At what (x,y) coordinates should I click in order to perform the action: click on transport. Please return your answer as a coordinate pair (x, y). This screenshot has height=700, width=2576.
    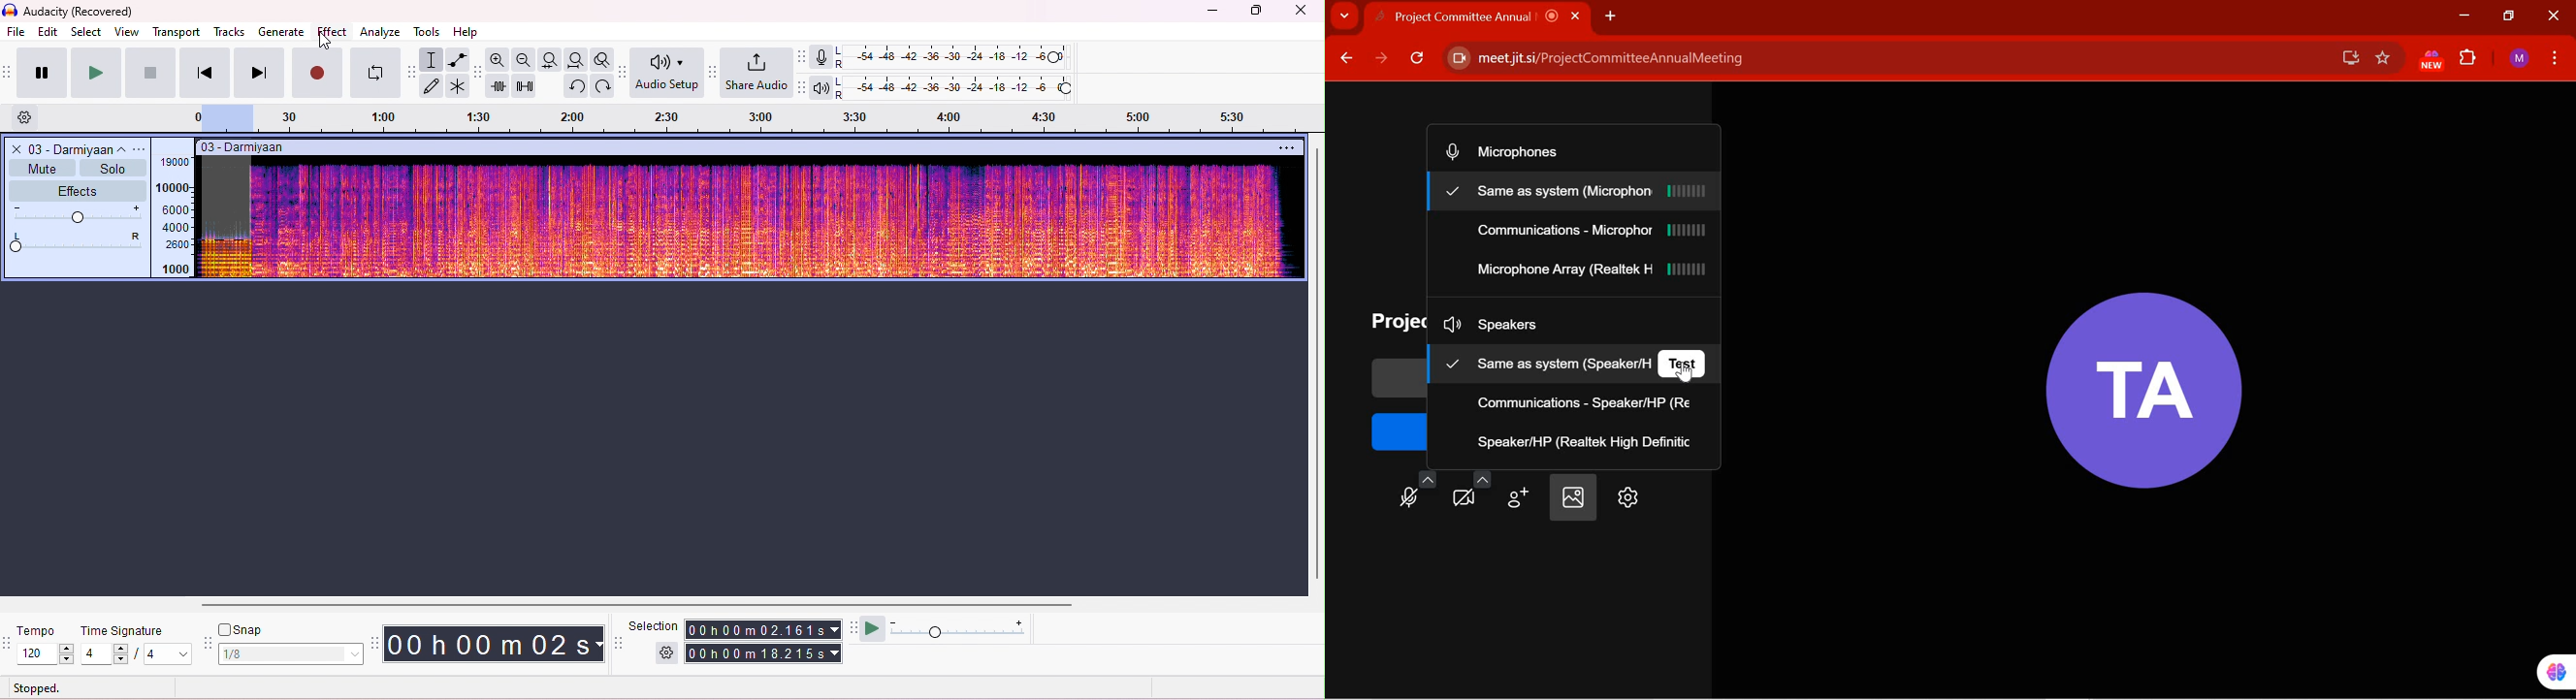
    Looking at the image, I should click on (177, 33).